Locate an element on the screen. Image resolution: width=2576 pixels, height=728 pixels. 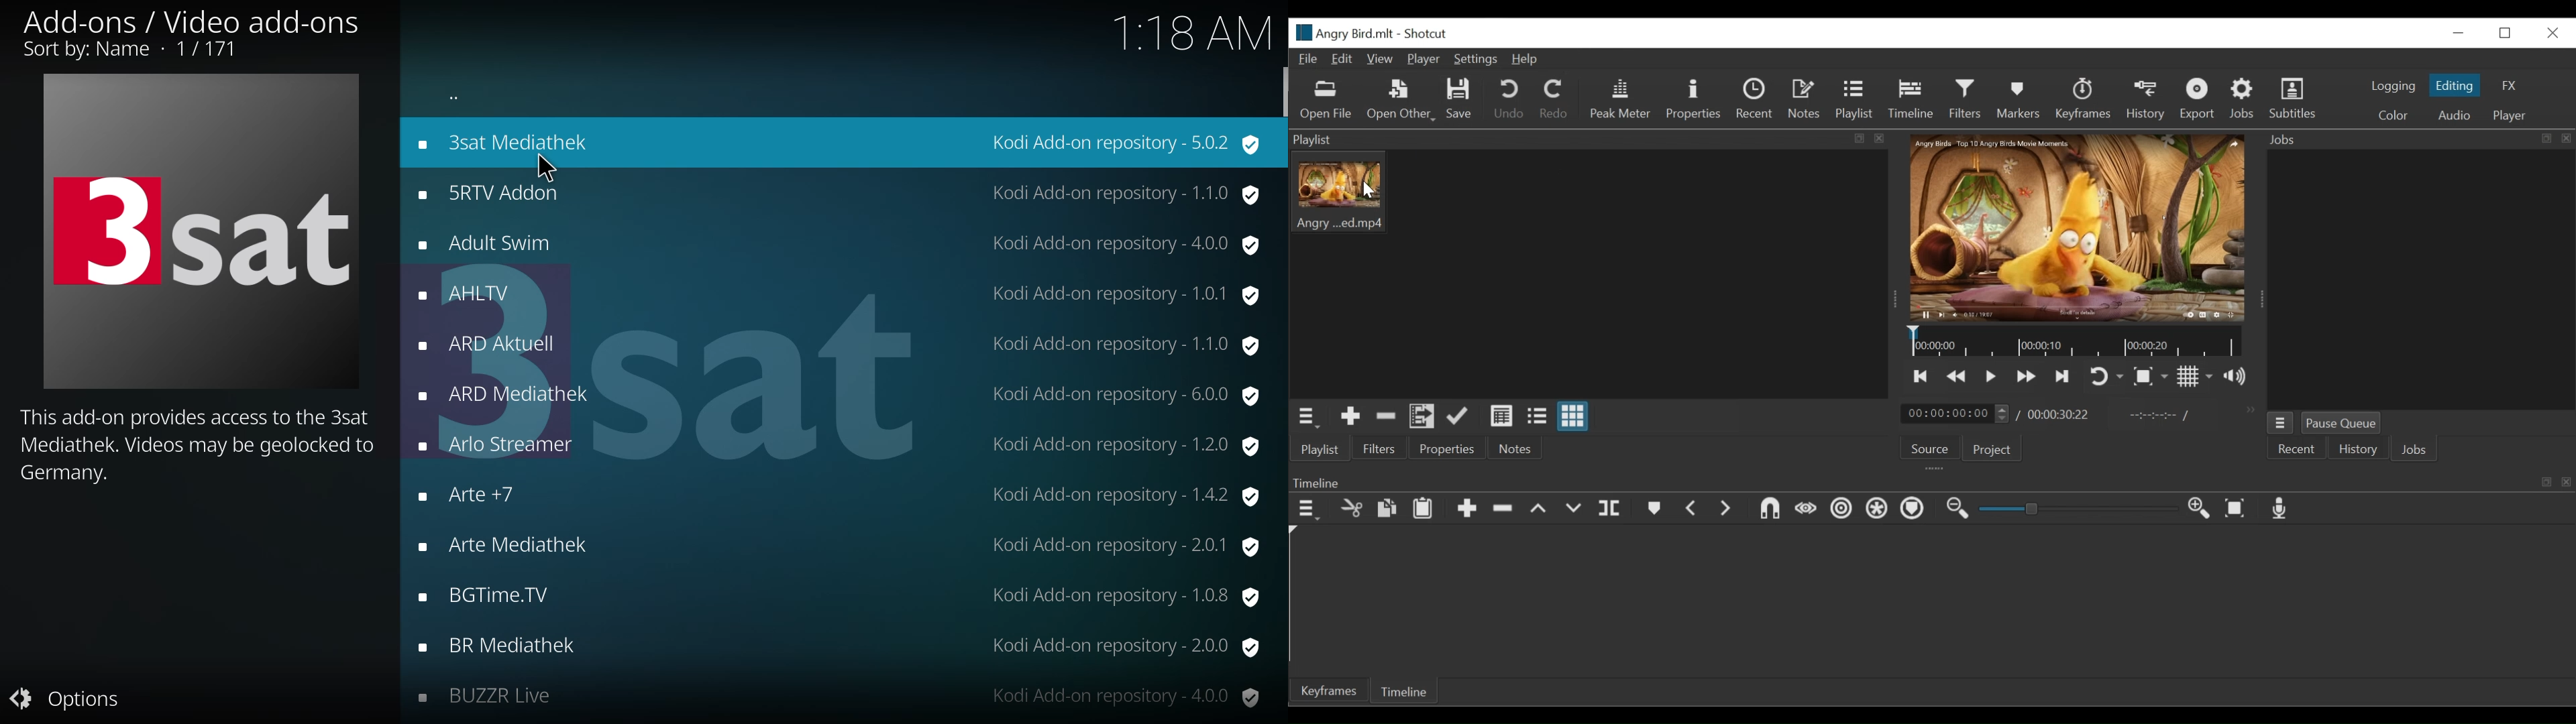
version is located at coordinates (1118, 495).